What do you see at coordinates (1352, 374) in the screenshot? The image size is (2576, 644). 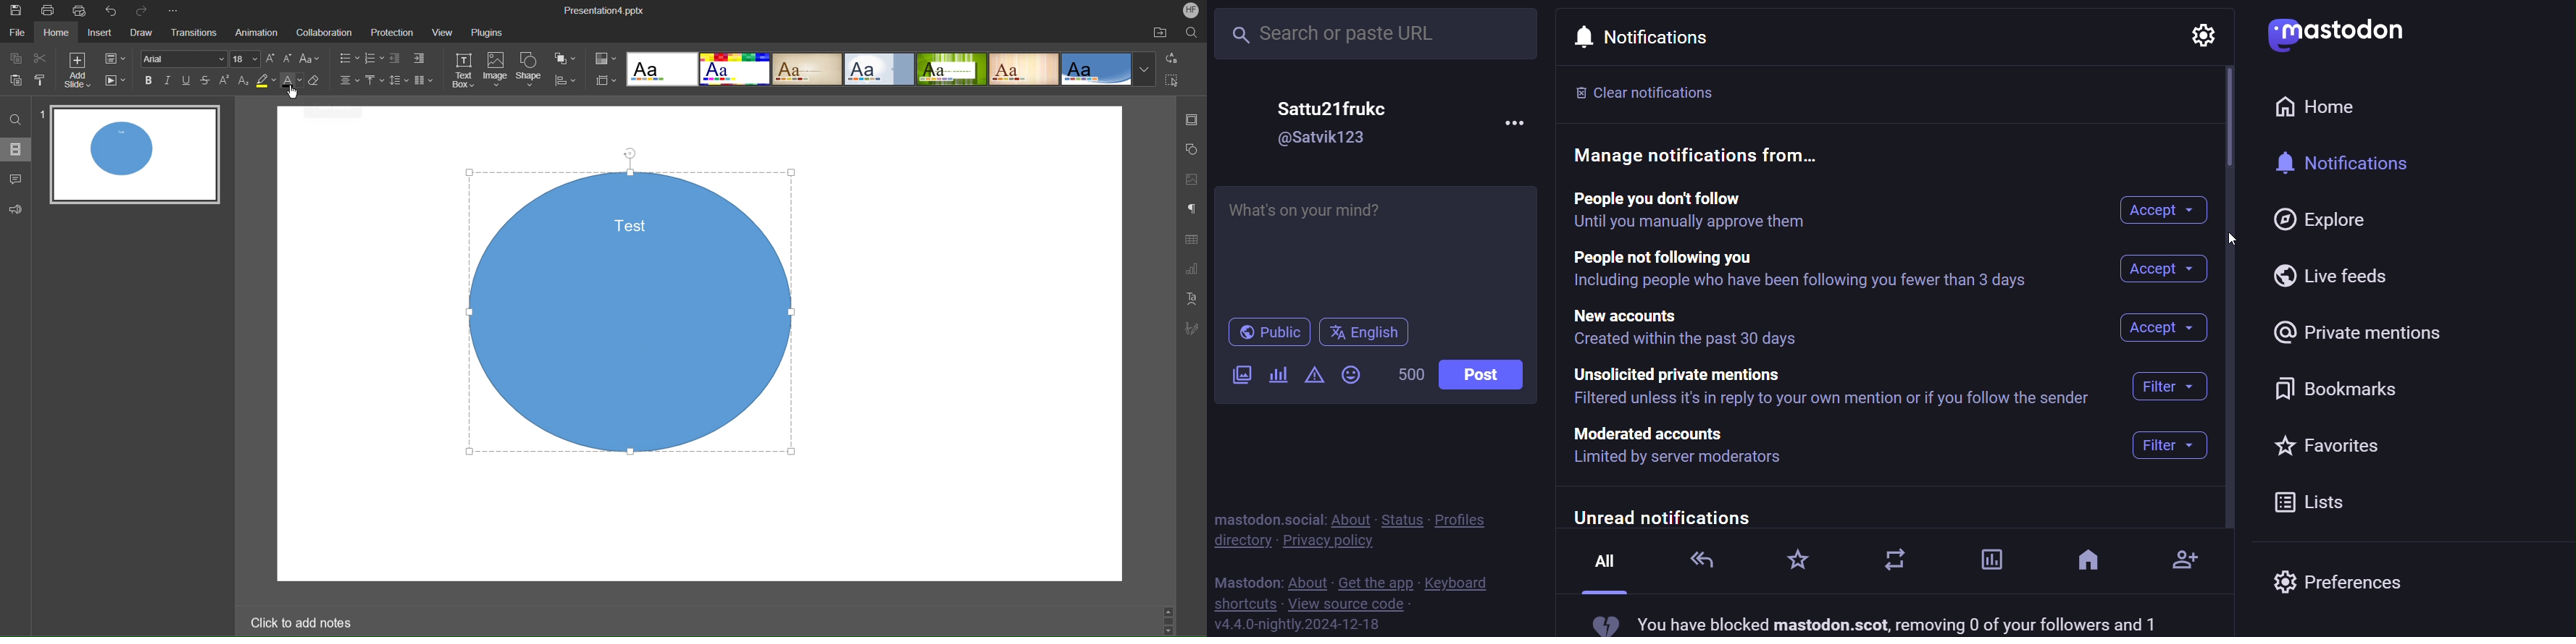 I see `emoji` at bounding box center [1352, 374].